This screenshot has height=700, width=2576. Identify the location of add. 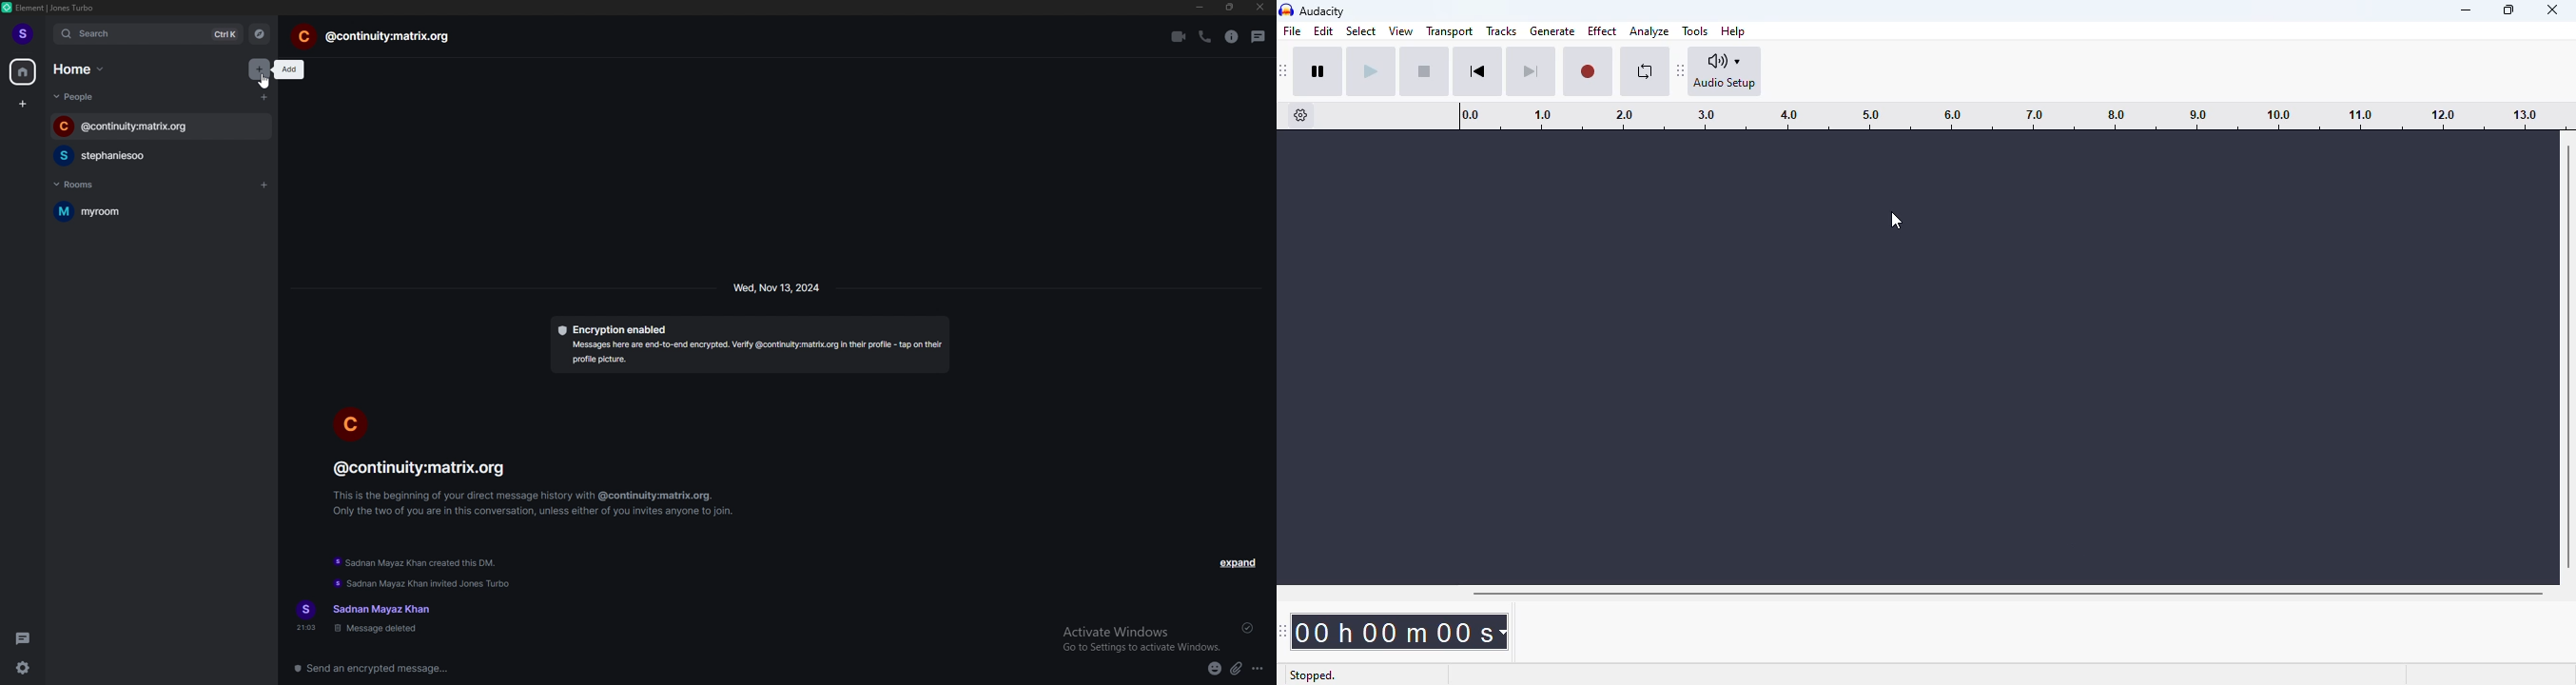
(258, 67).